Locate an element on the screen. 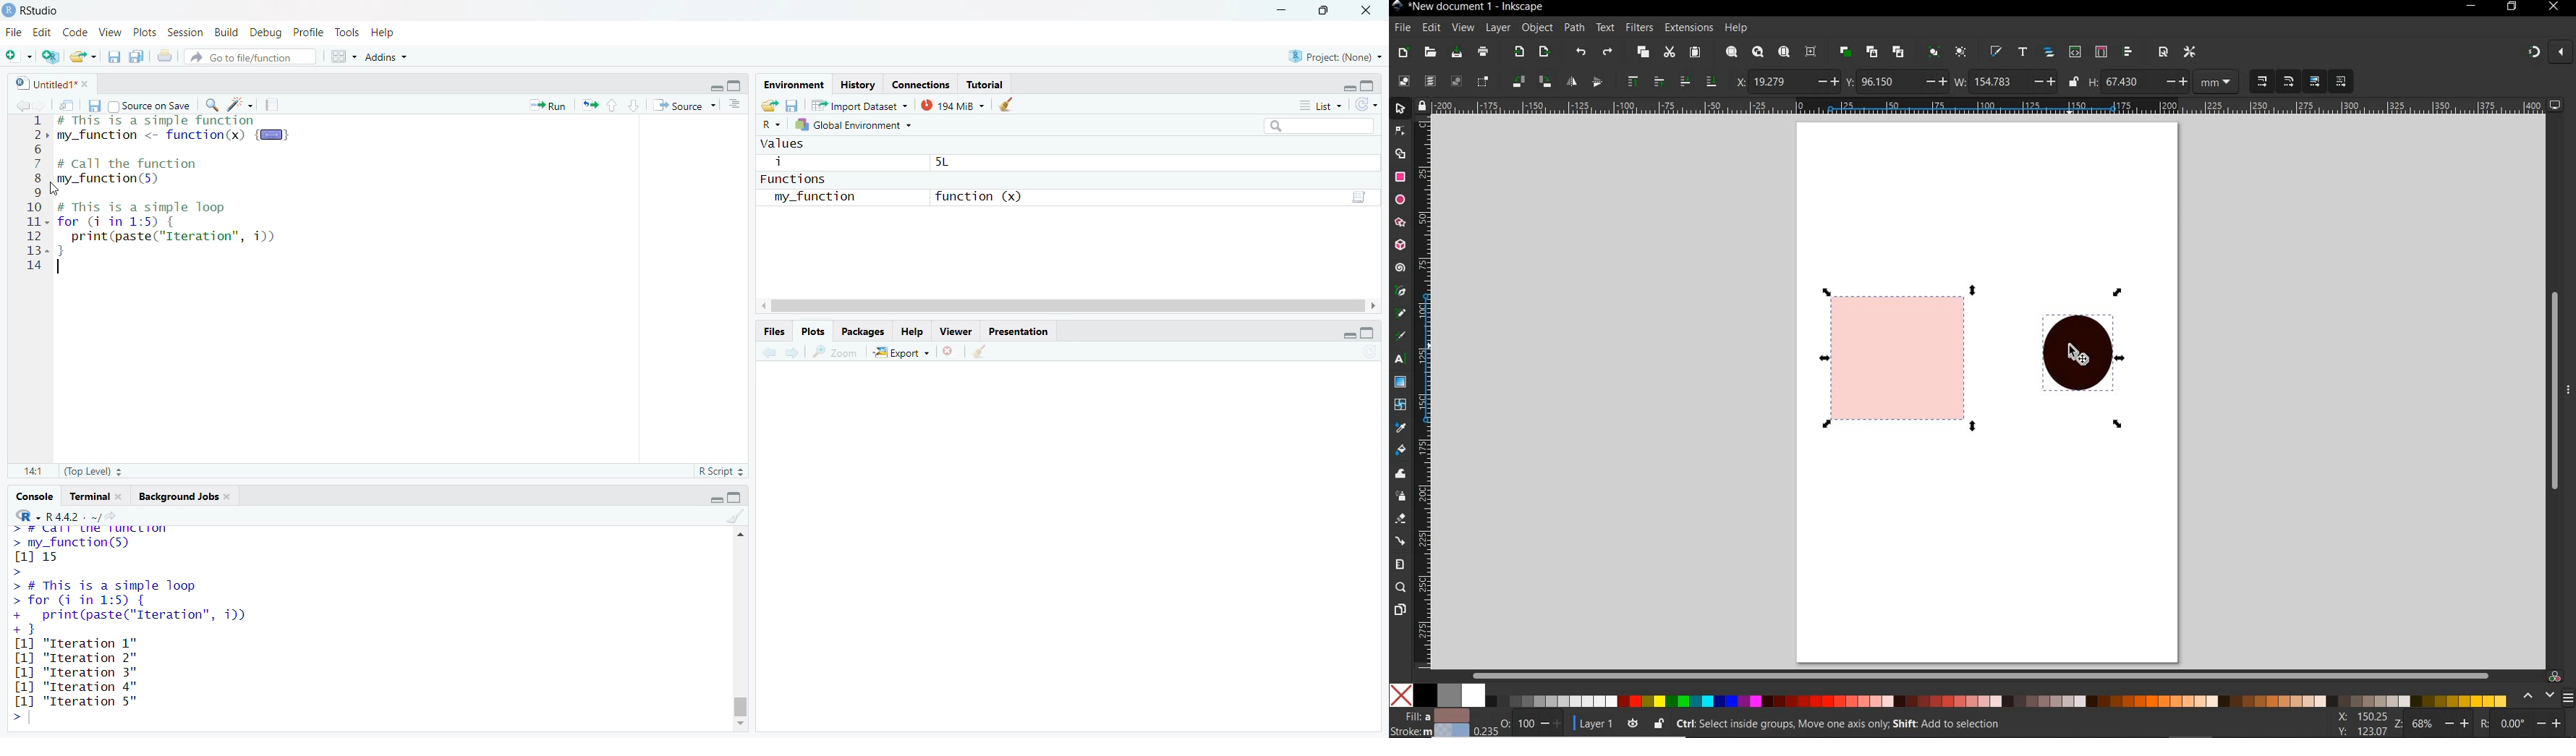 The image size is (2576, 756). create clone is located at coordinates (1872, 52).